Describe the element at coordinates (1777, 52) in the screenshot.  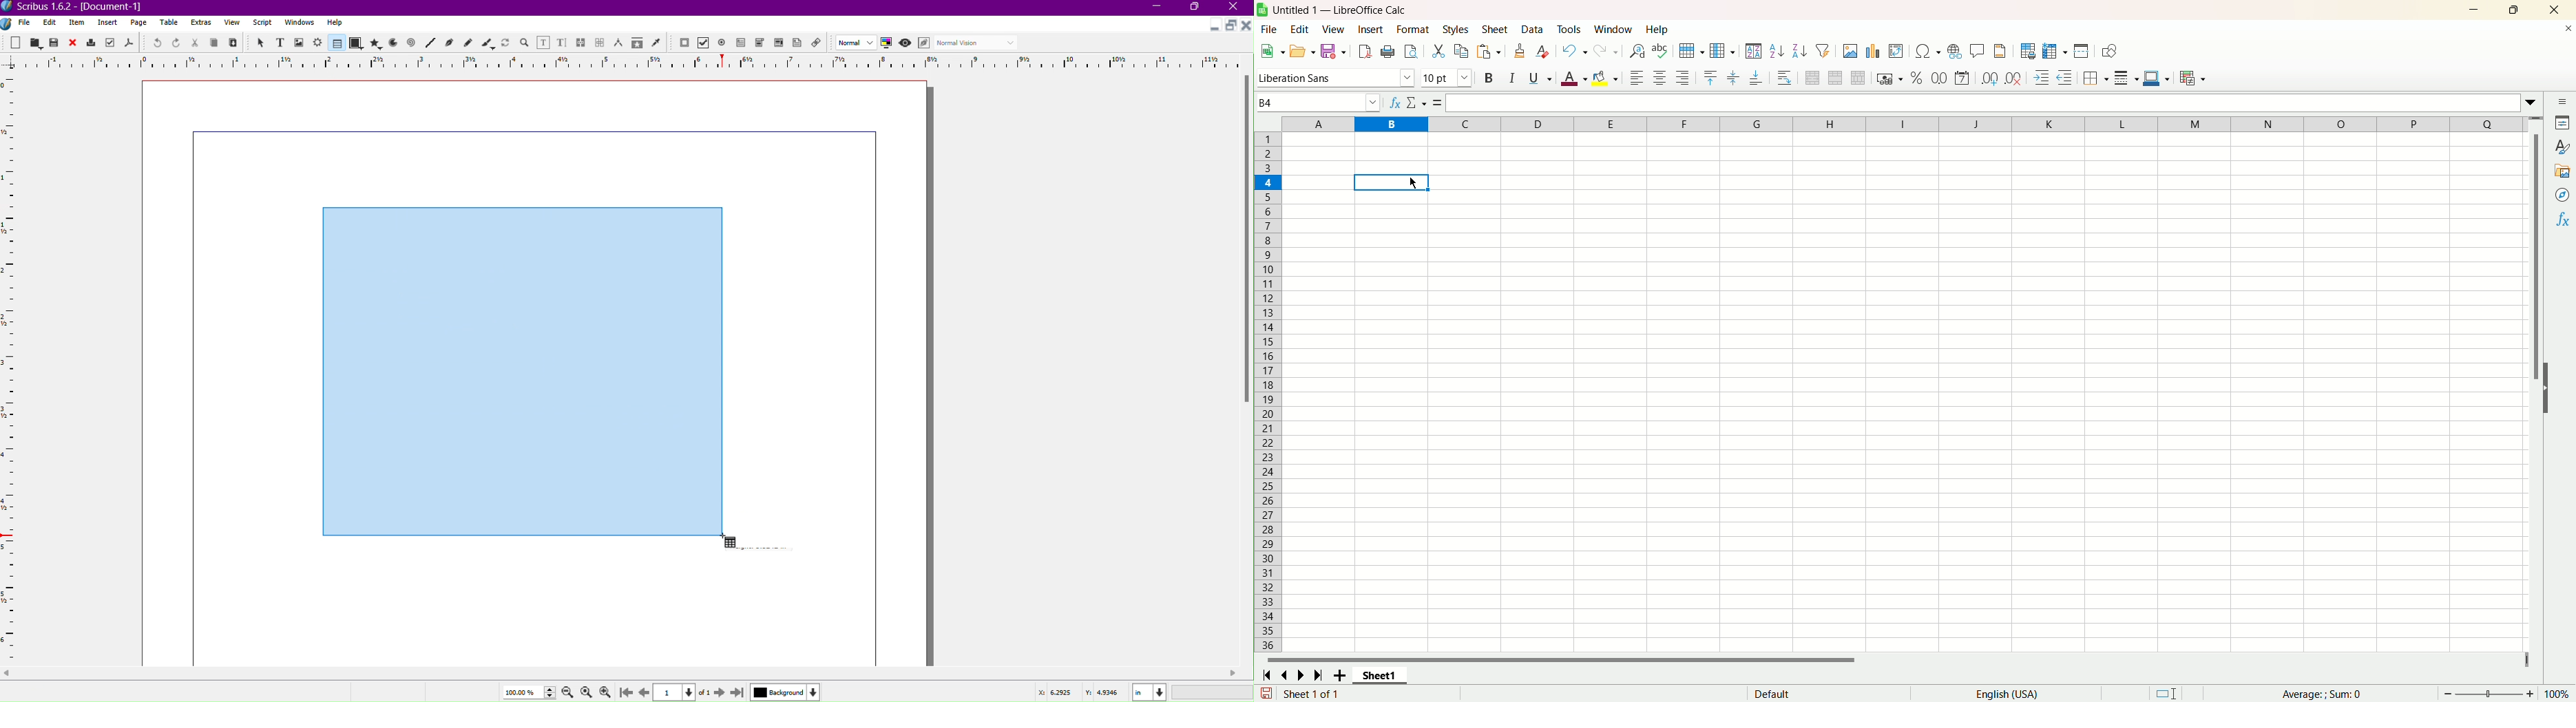
I see `sort ascending` at that location.